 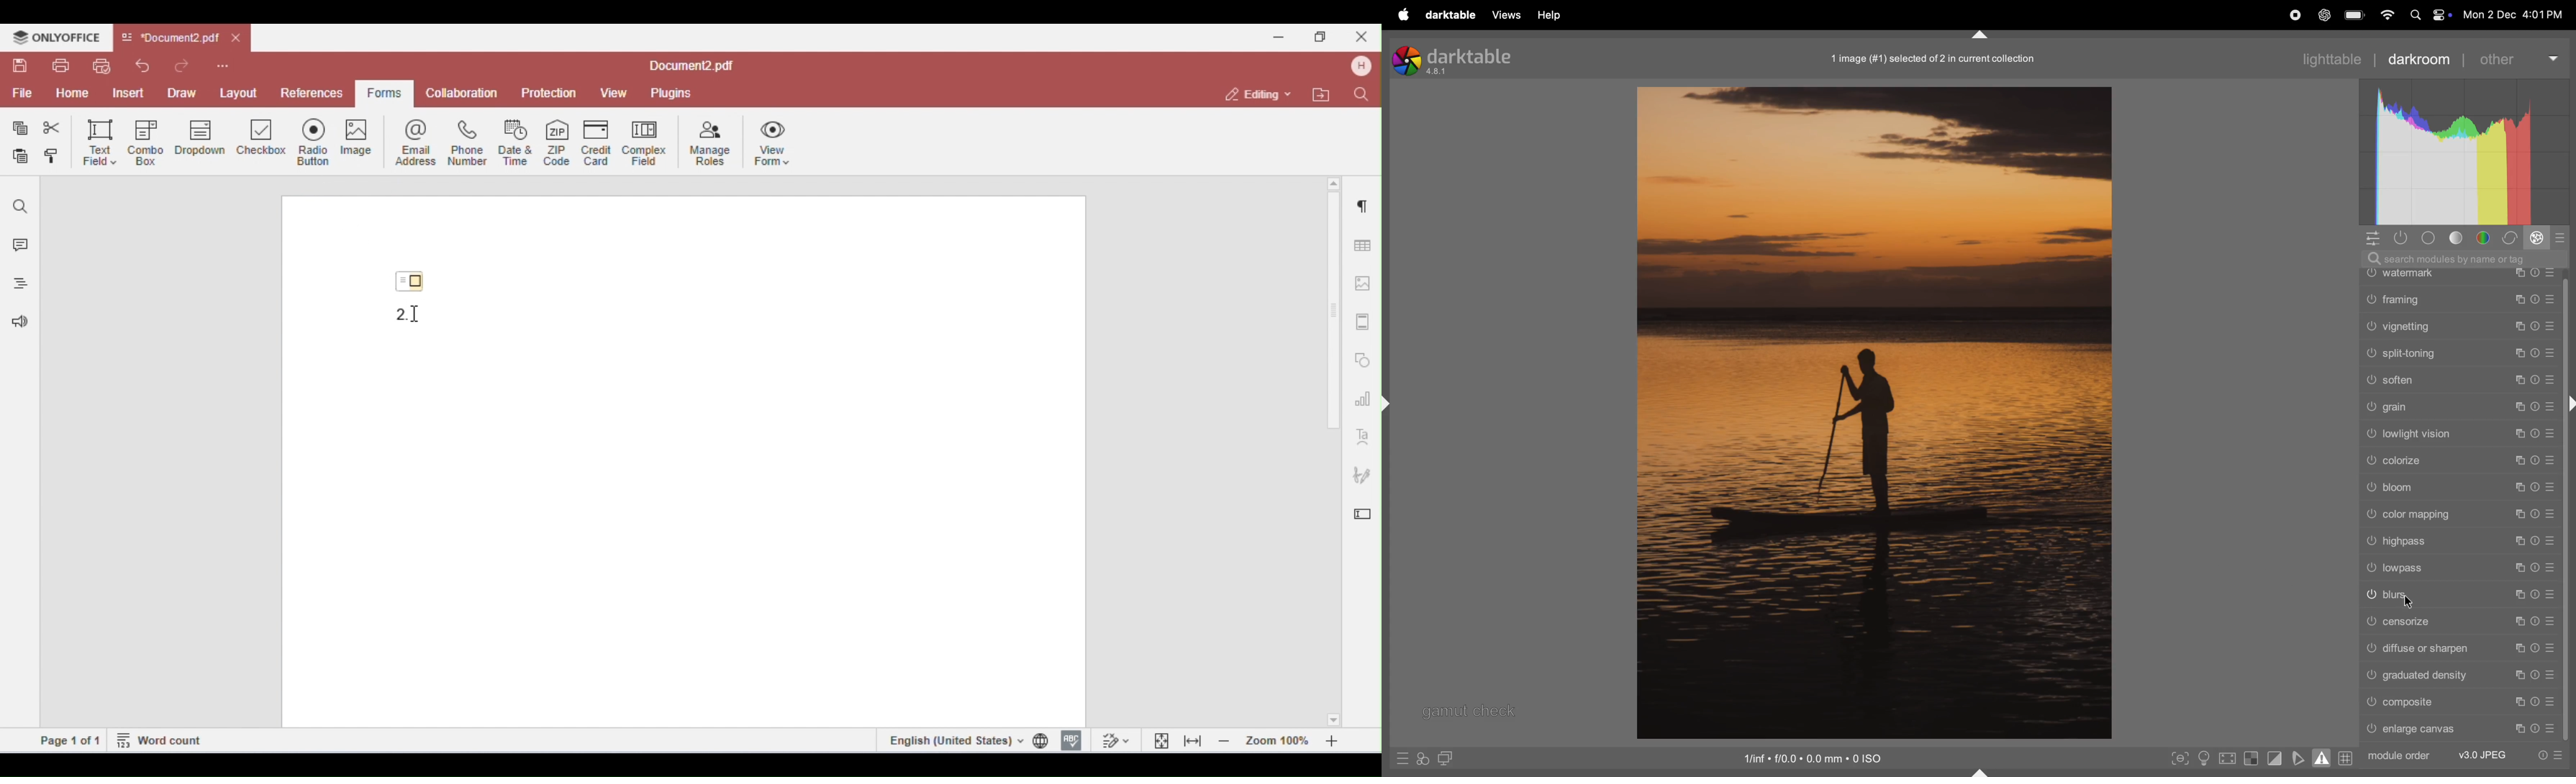 I want to click on toggle indication of raw exposure, so click(x=2253, y=759).